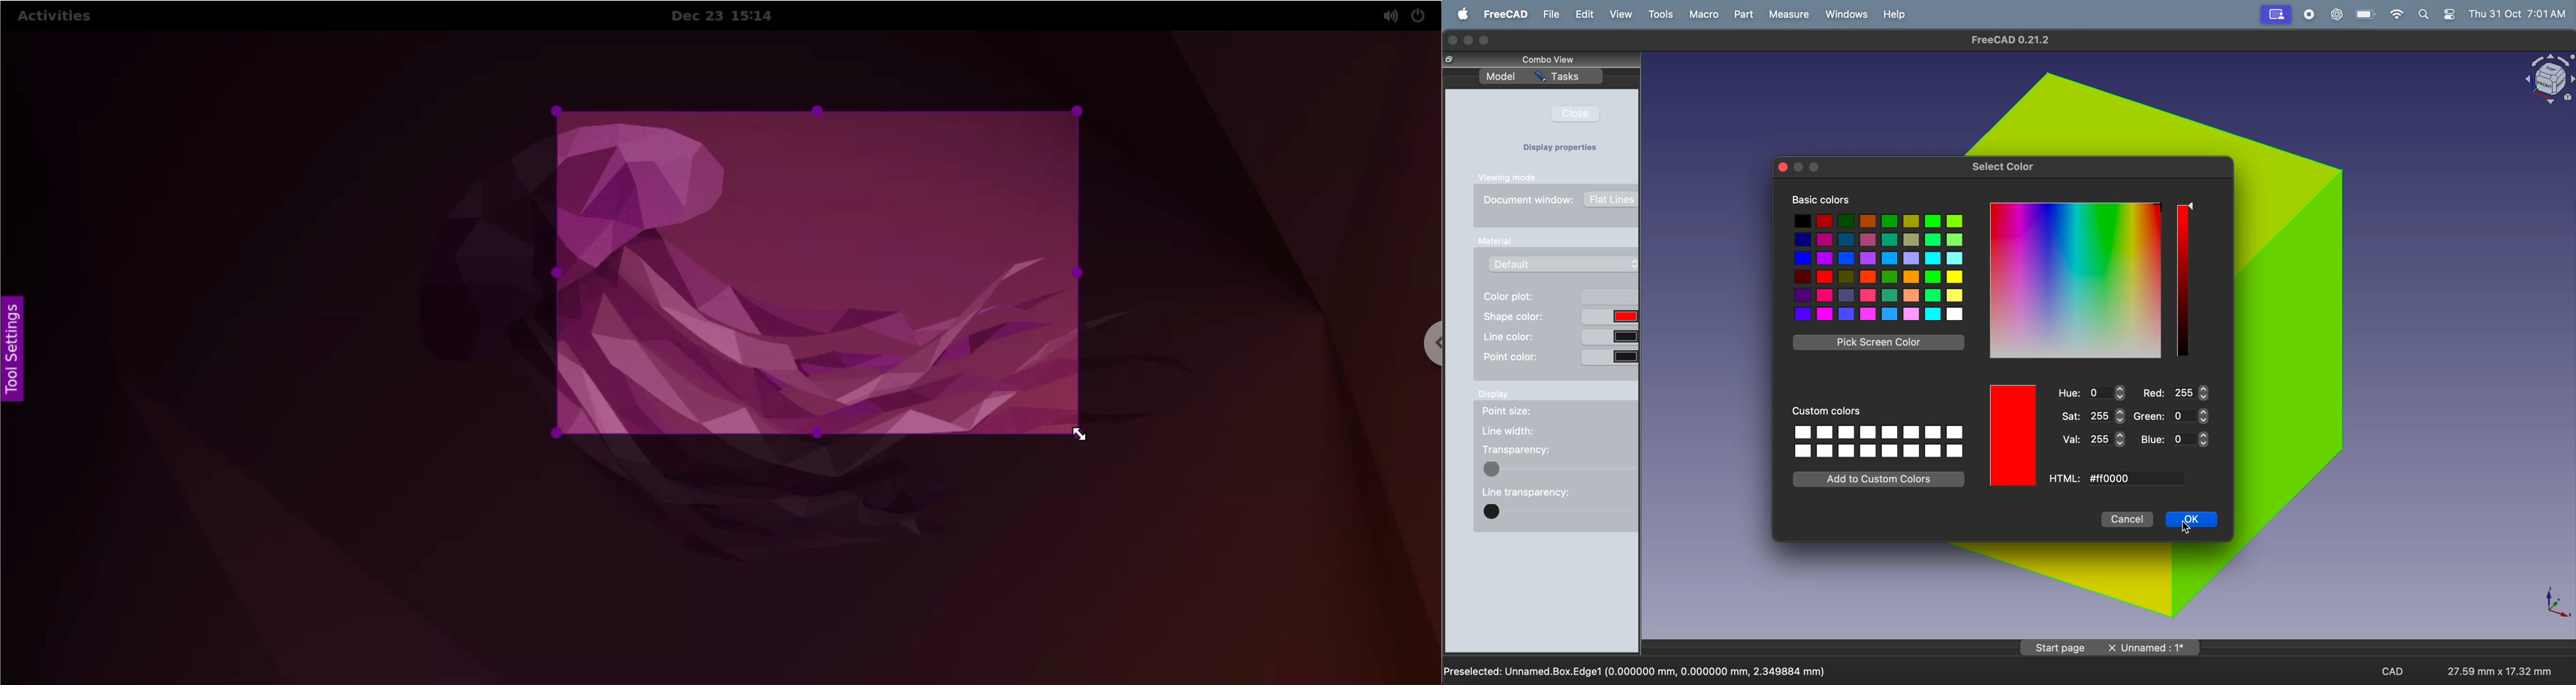  Describe the element at coordinates (2146, 479) in the screenshot. I see `color code` at that location.